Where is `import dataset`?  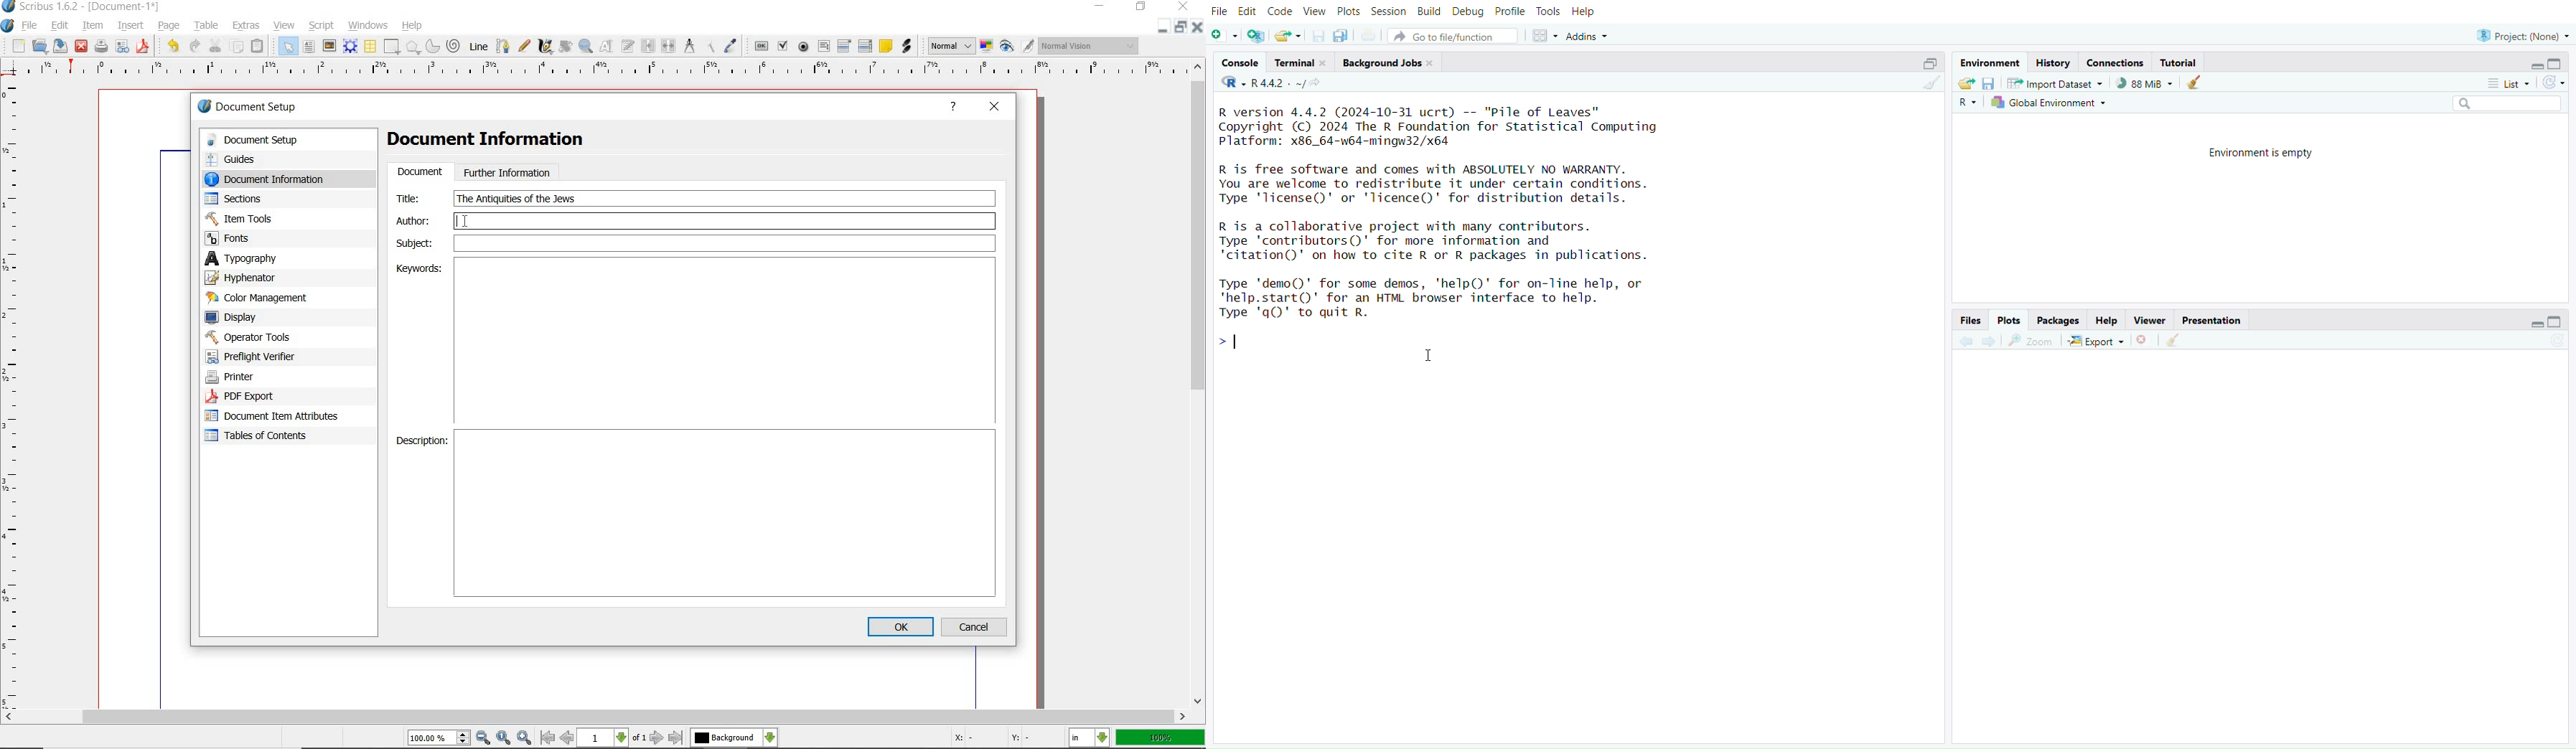
import dataset is located at coordinates (2055, 84).